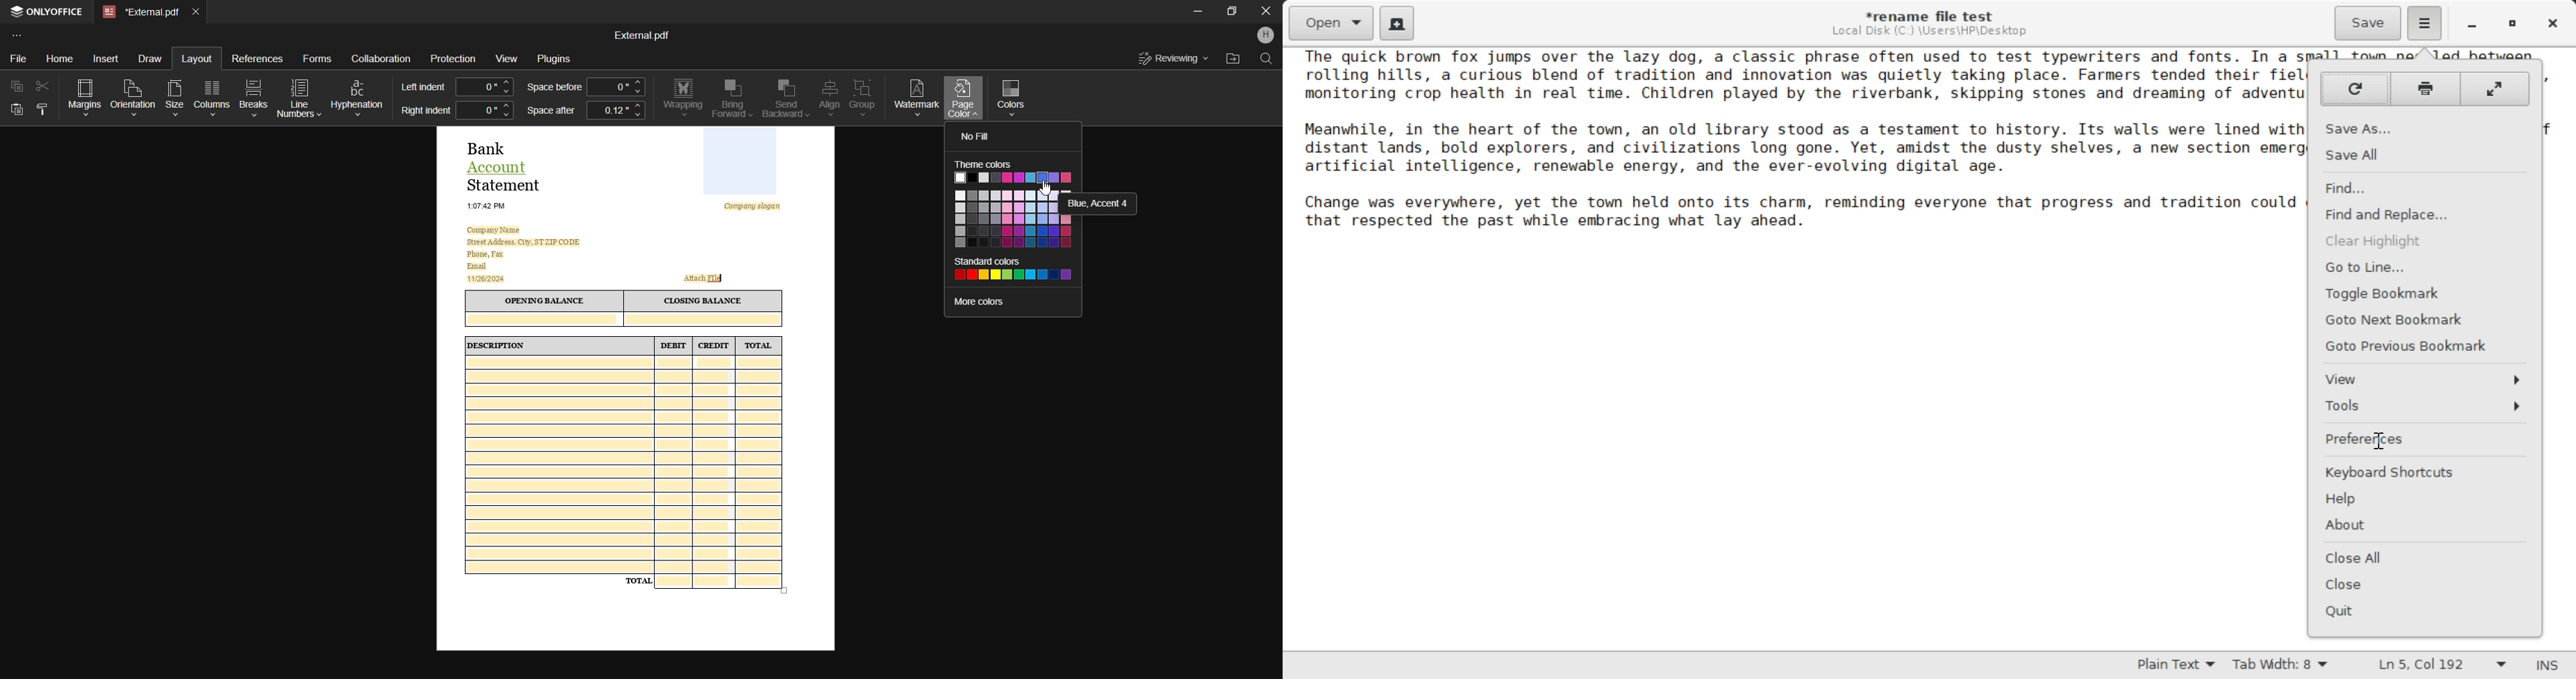 The width and height of the screenshot is (2576, 700). Describe the element at coordinates (80, 96) in the screenshot. I see `Margins` at that location.